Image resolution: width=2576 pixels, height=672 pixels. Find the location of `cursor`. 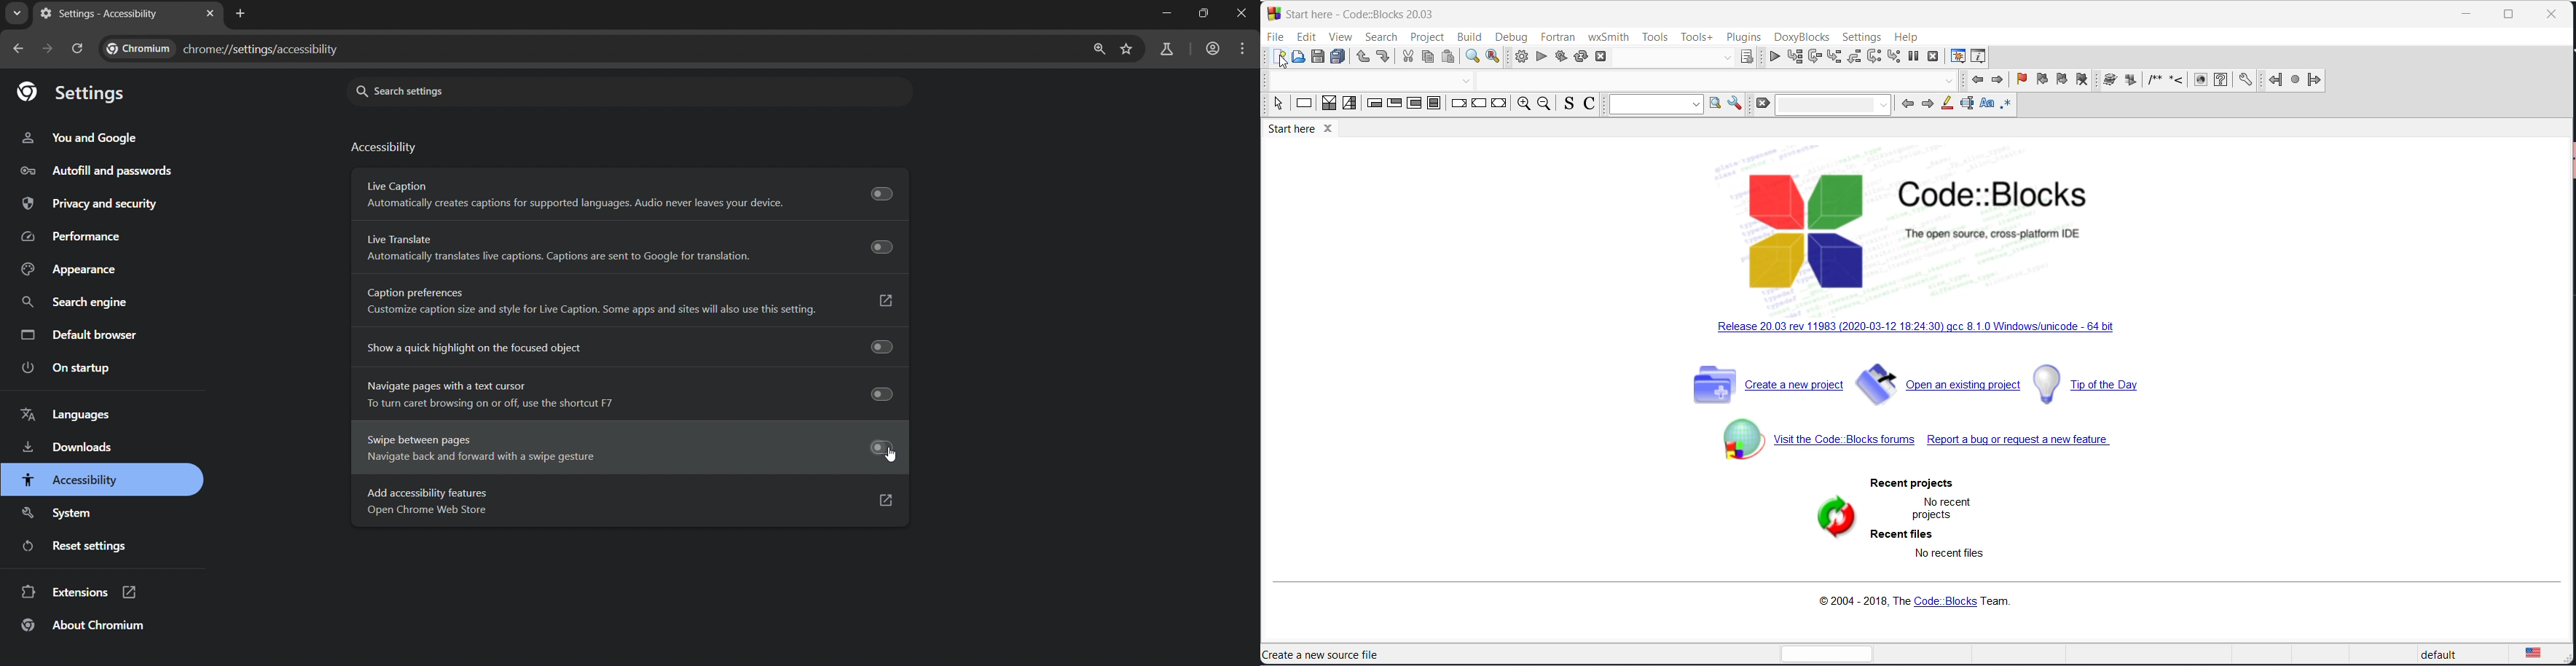

cursor is located at coordinates (1280, 63).